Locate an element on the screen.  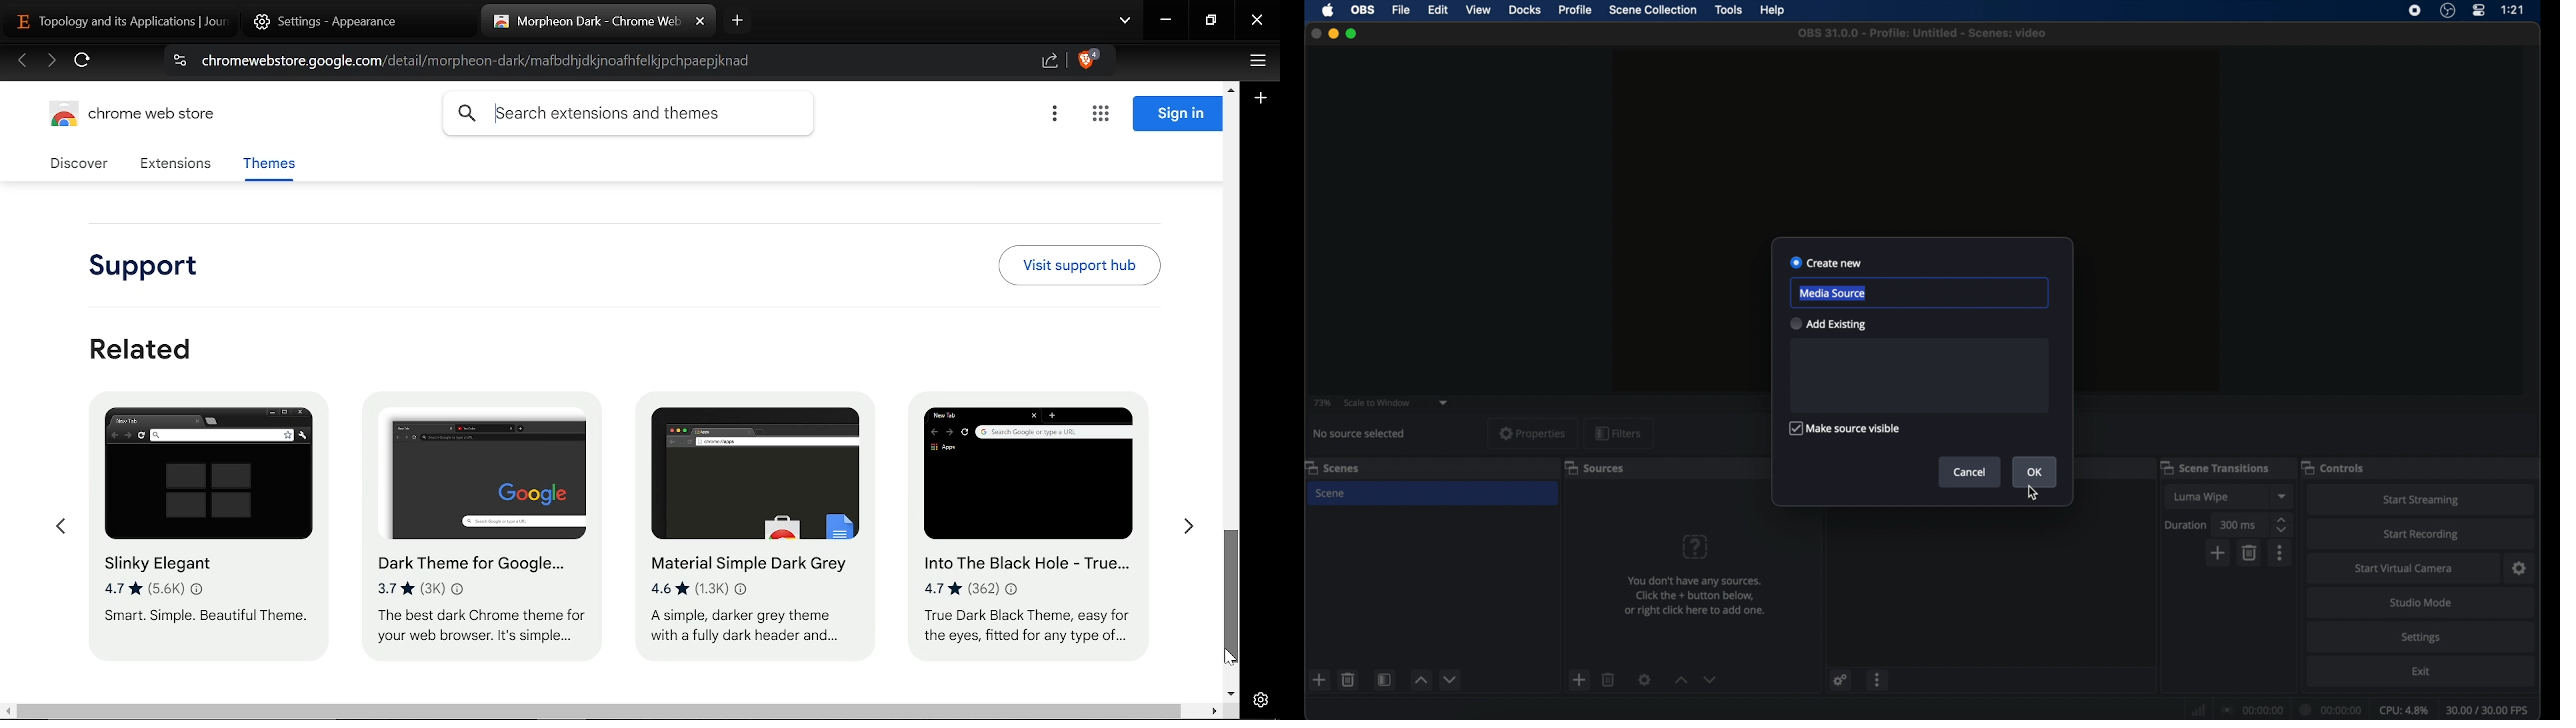
Brave shield is located at coordinates (1088, 62).